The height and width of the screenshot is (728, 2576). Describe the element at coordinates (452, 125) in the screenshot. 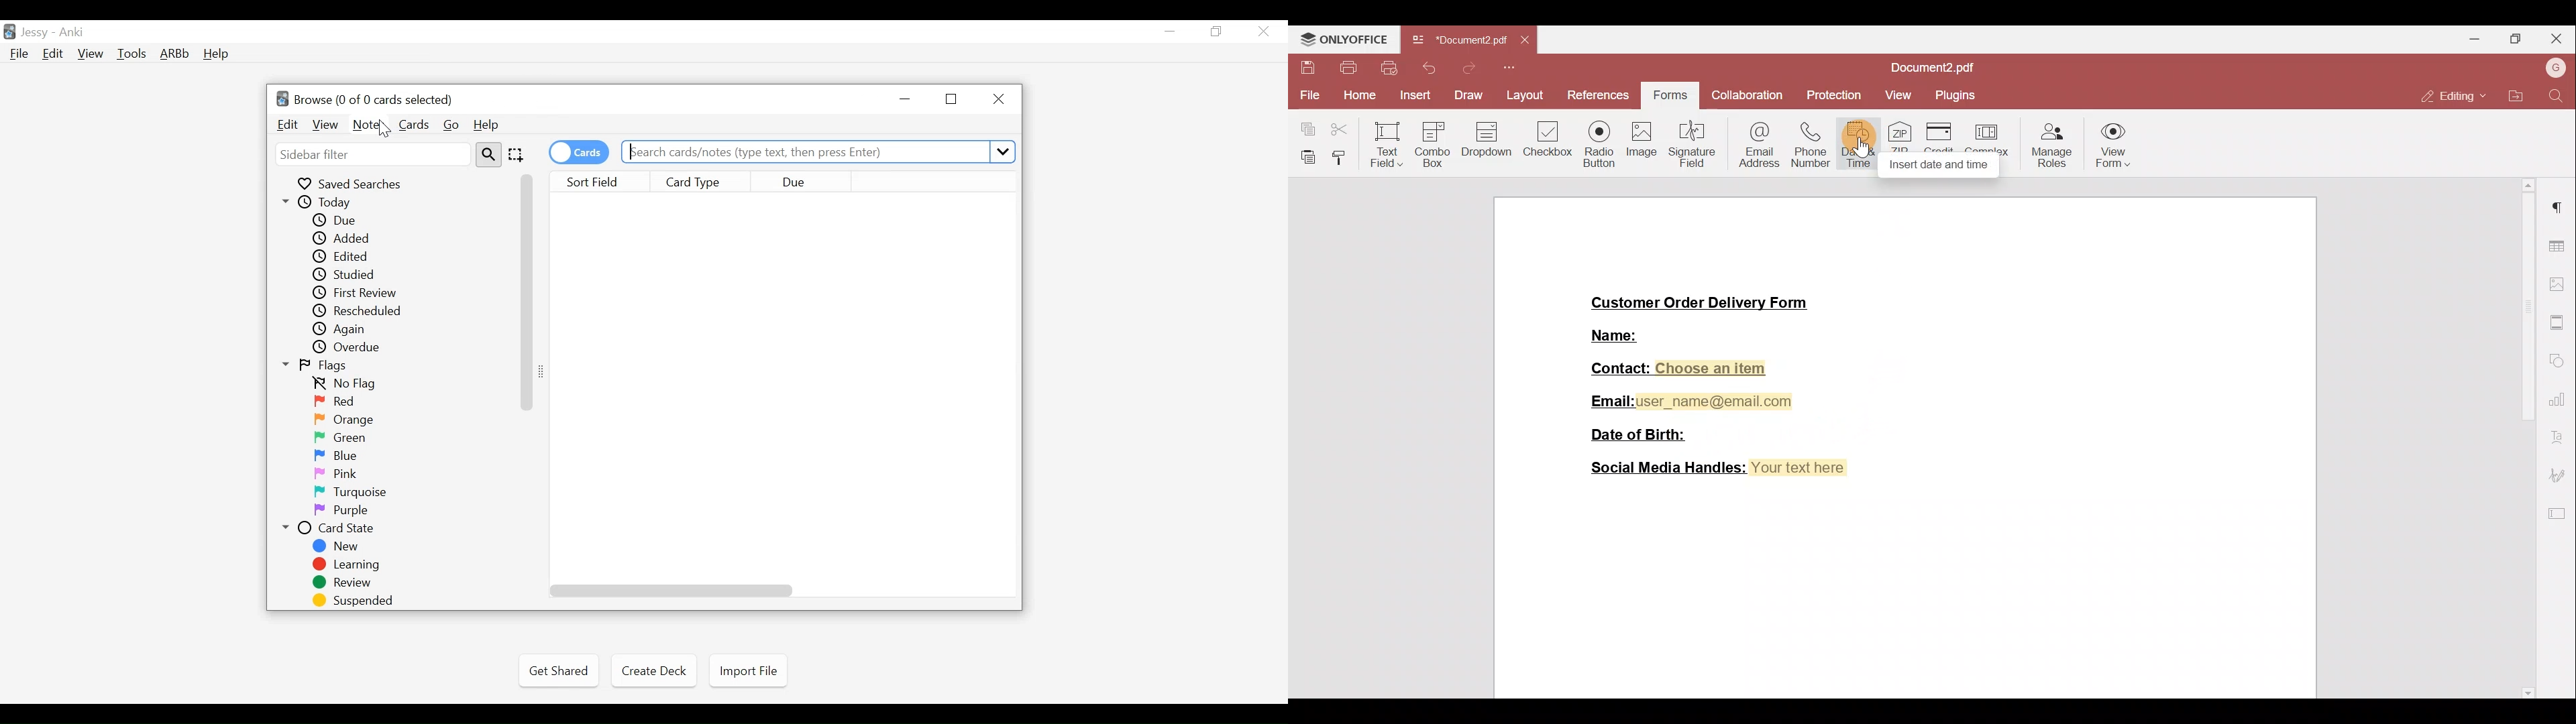

I see `Go` at that location.